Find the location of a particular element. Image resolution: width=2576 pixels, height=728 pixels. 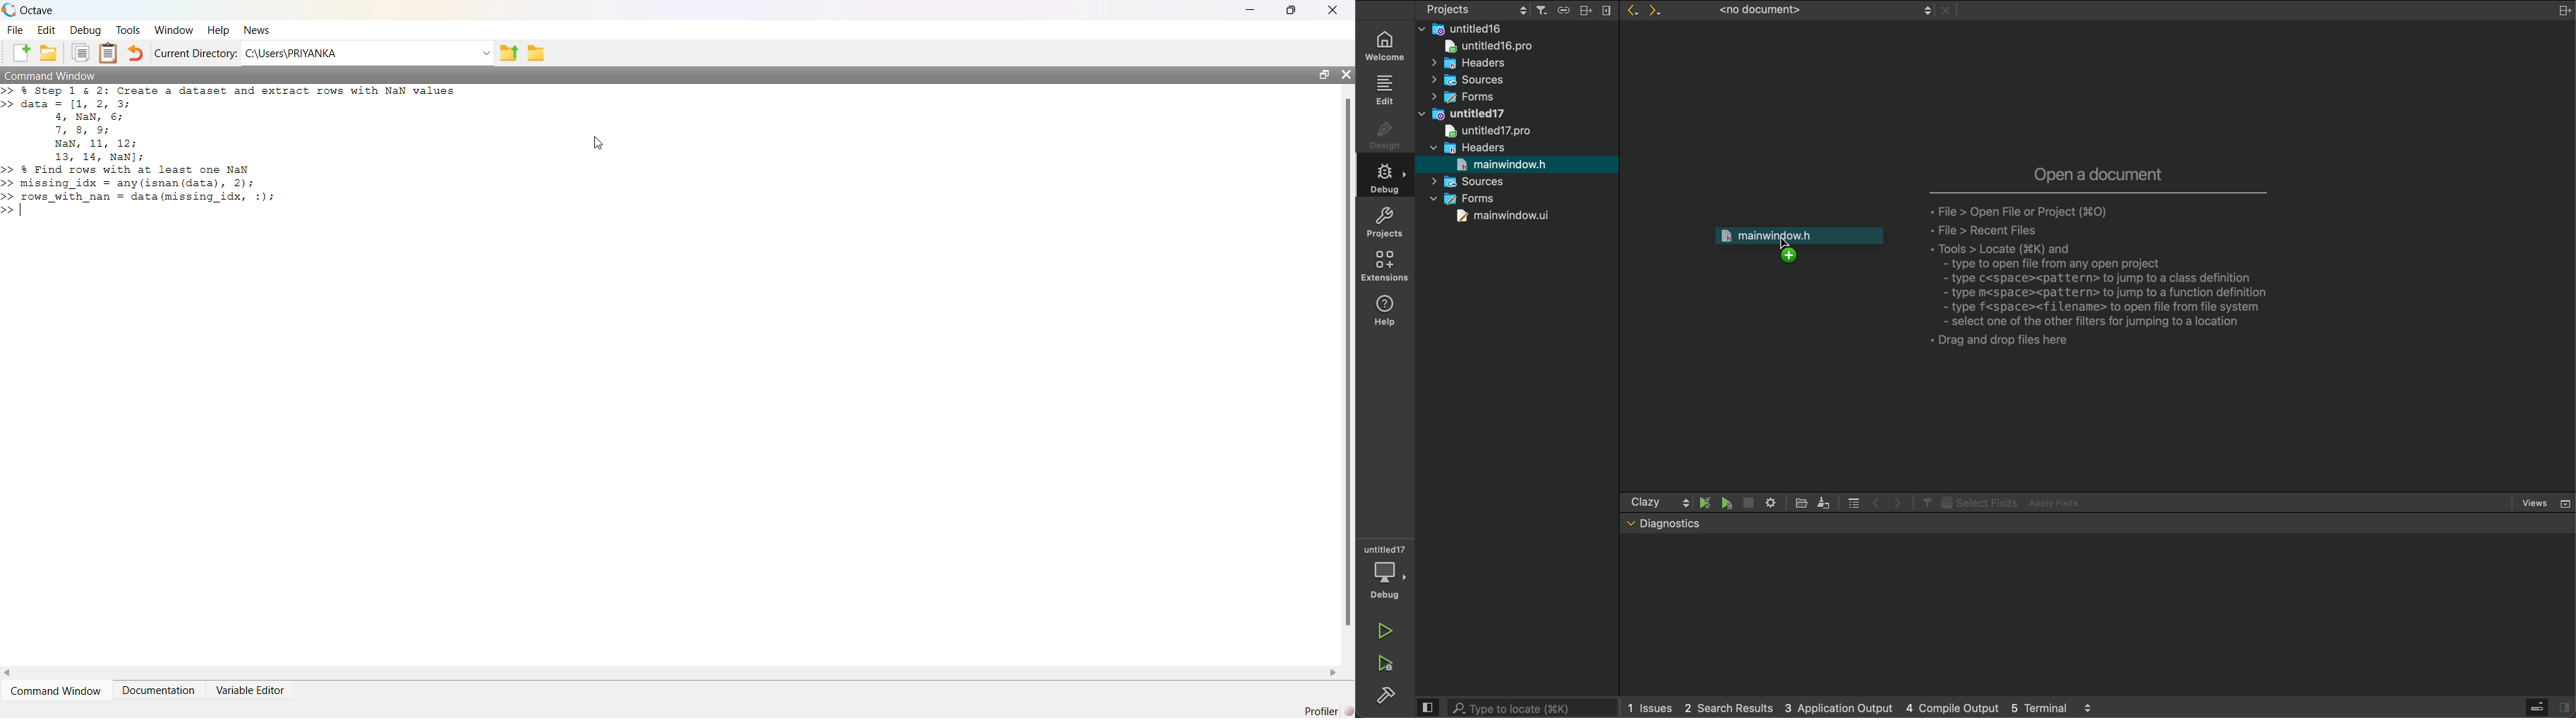

pause/resume is located at coordinates (1706, 502).